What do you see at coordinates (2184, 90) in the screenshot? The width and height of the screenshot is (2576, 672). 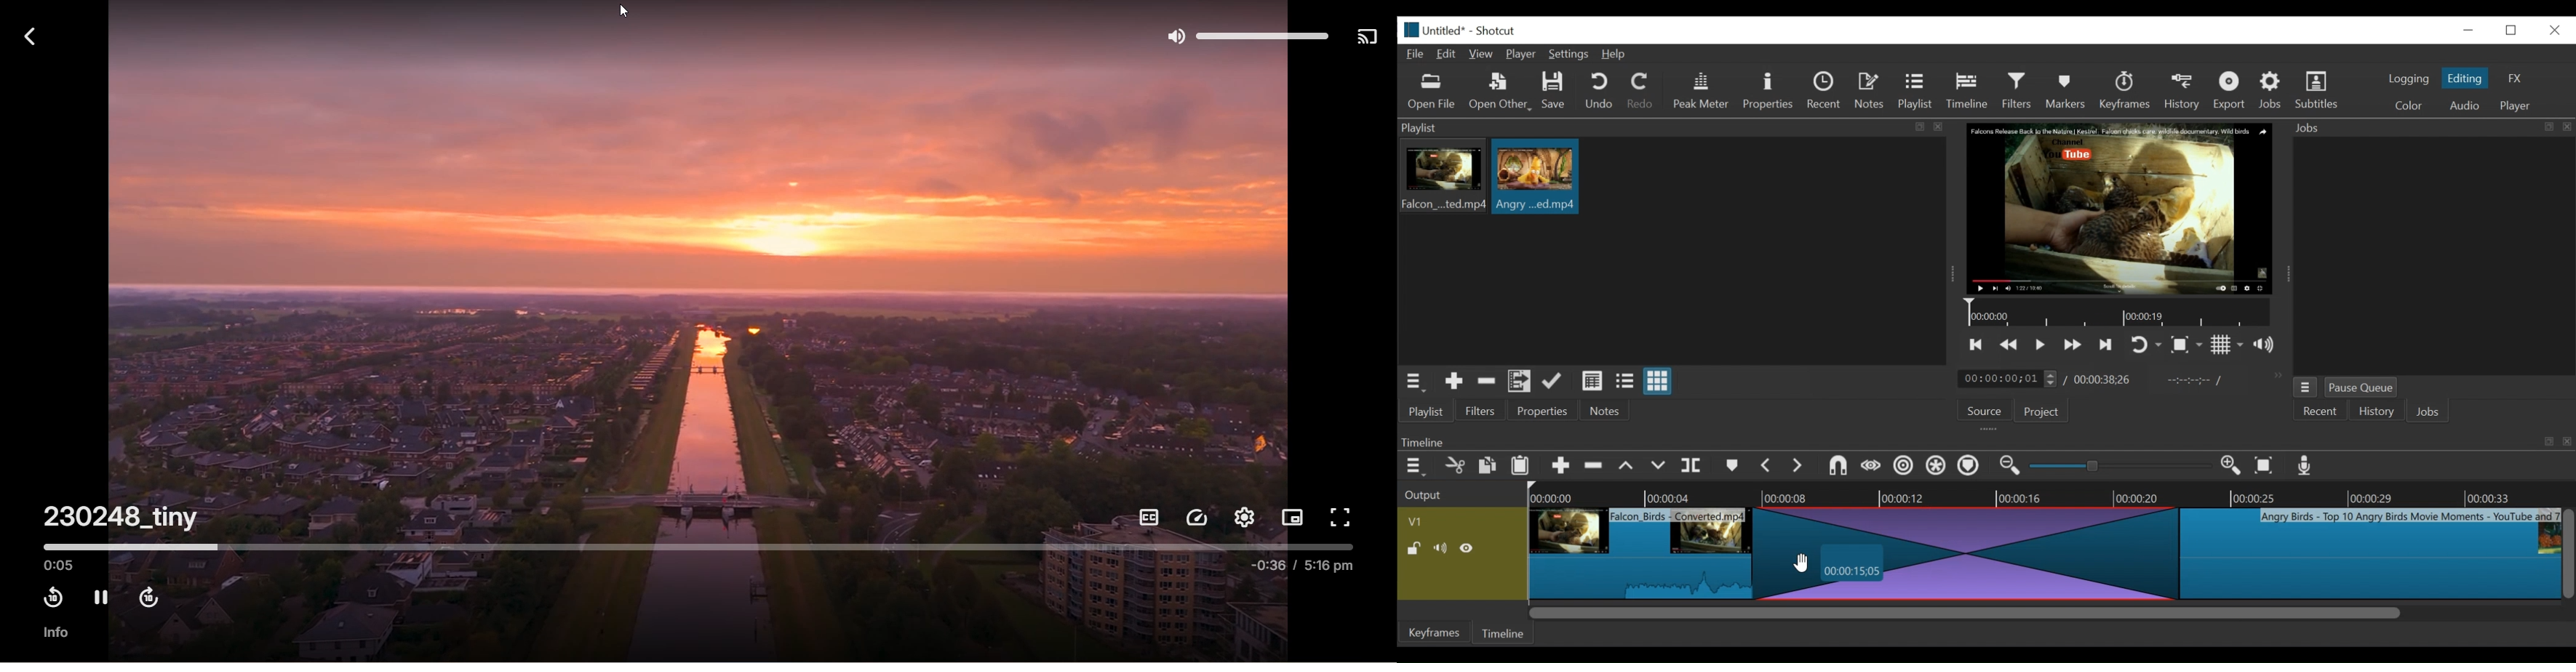 I see `History` at bounding box center [2184, 90].